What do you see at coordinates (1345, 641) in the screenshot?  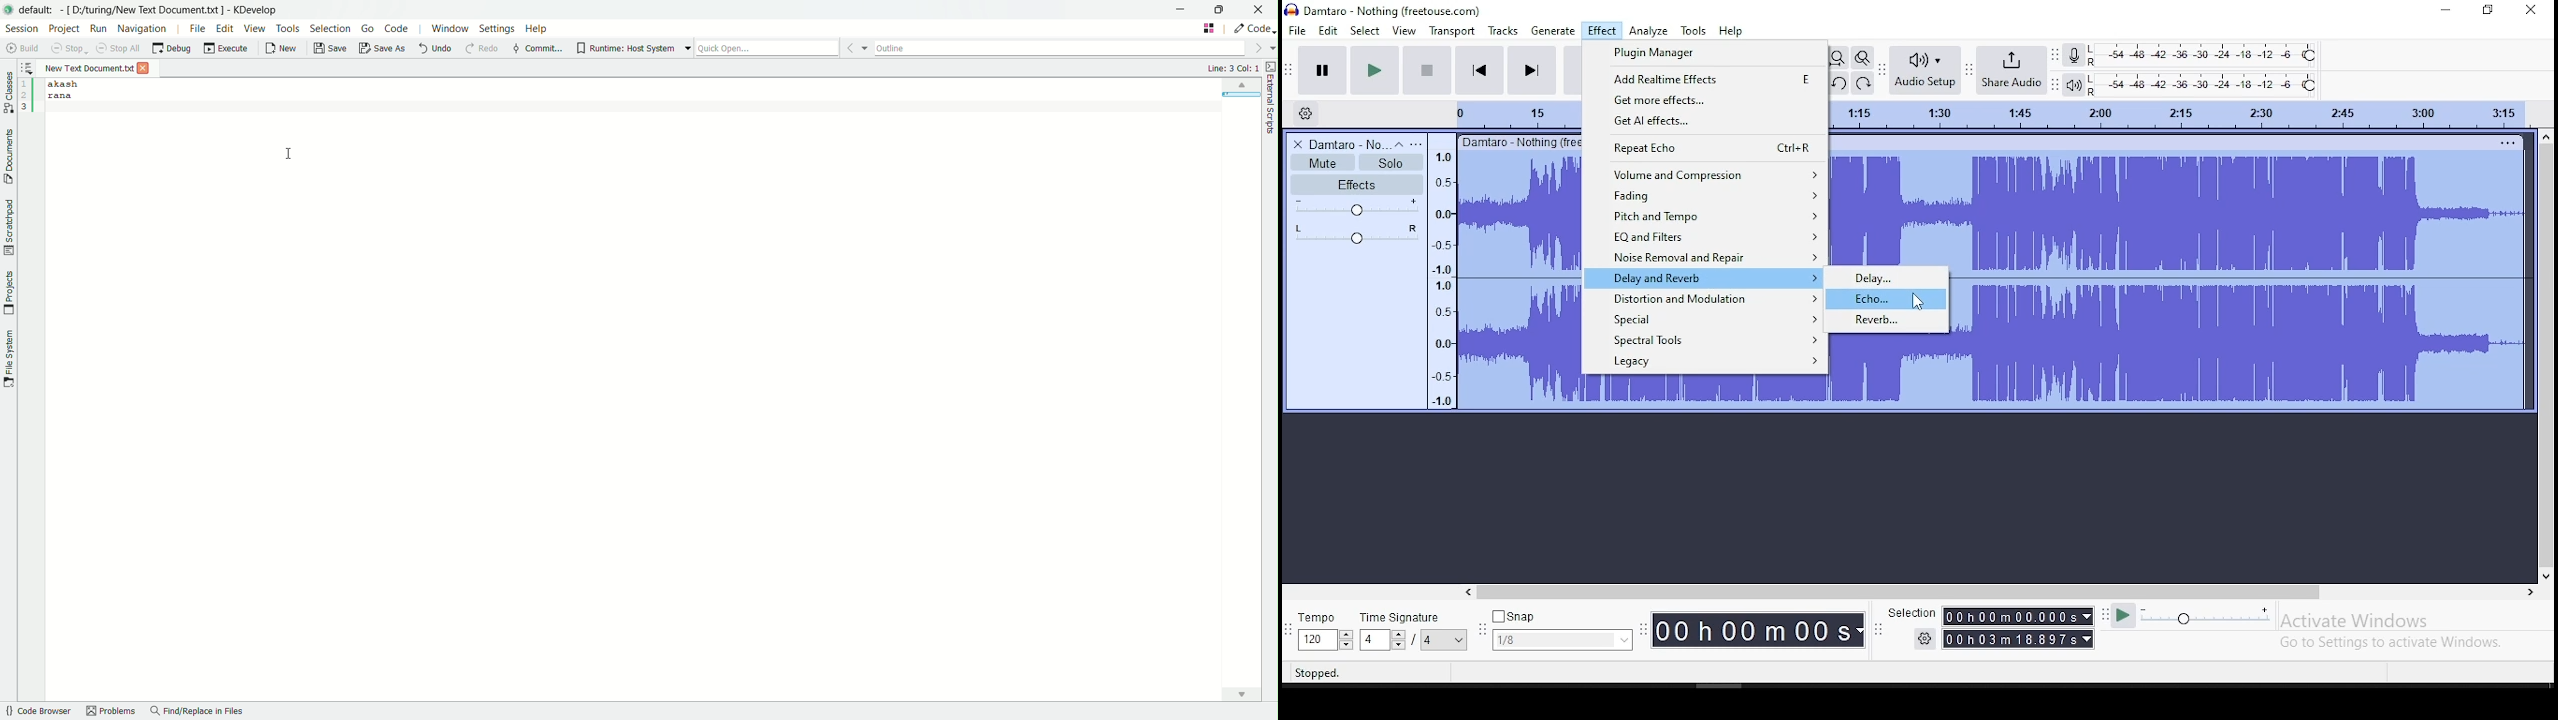 I see `Drop down` at bounding box center [1345, 641].